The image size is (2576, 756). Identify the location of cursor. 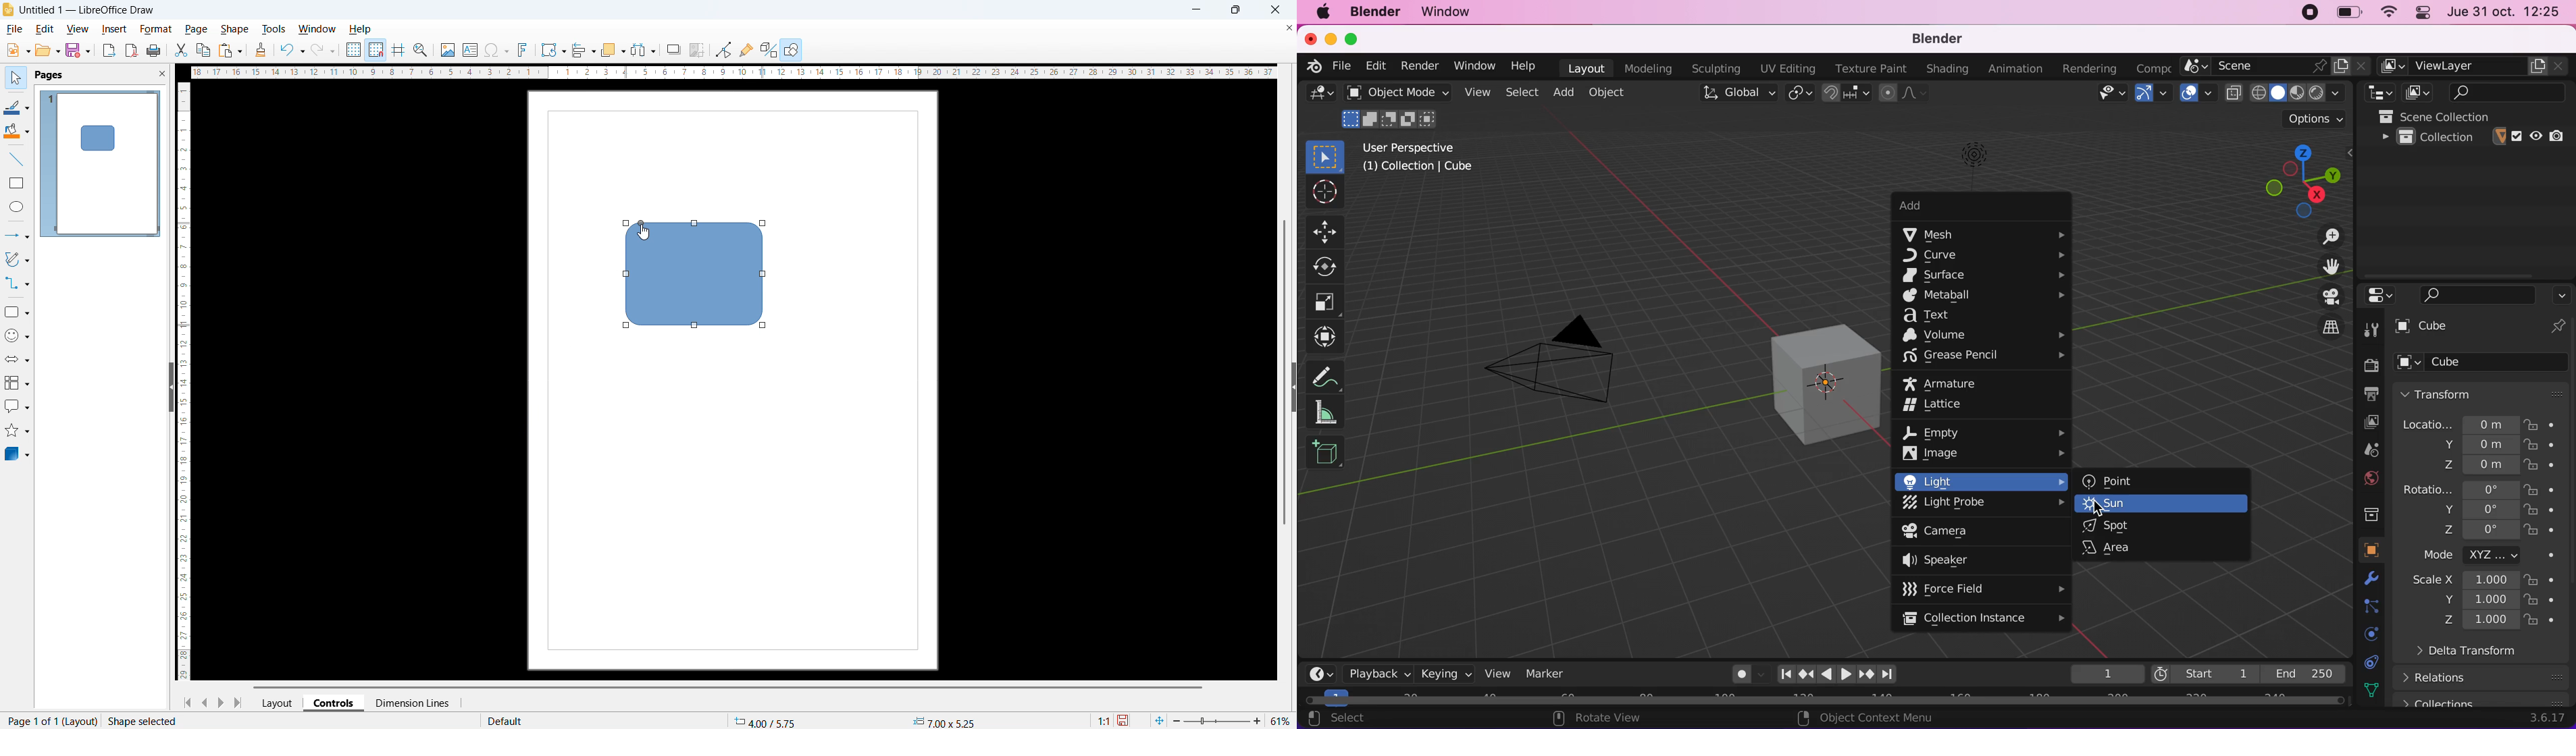
(1324, 193).